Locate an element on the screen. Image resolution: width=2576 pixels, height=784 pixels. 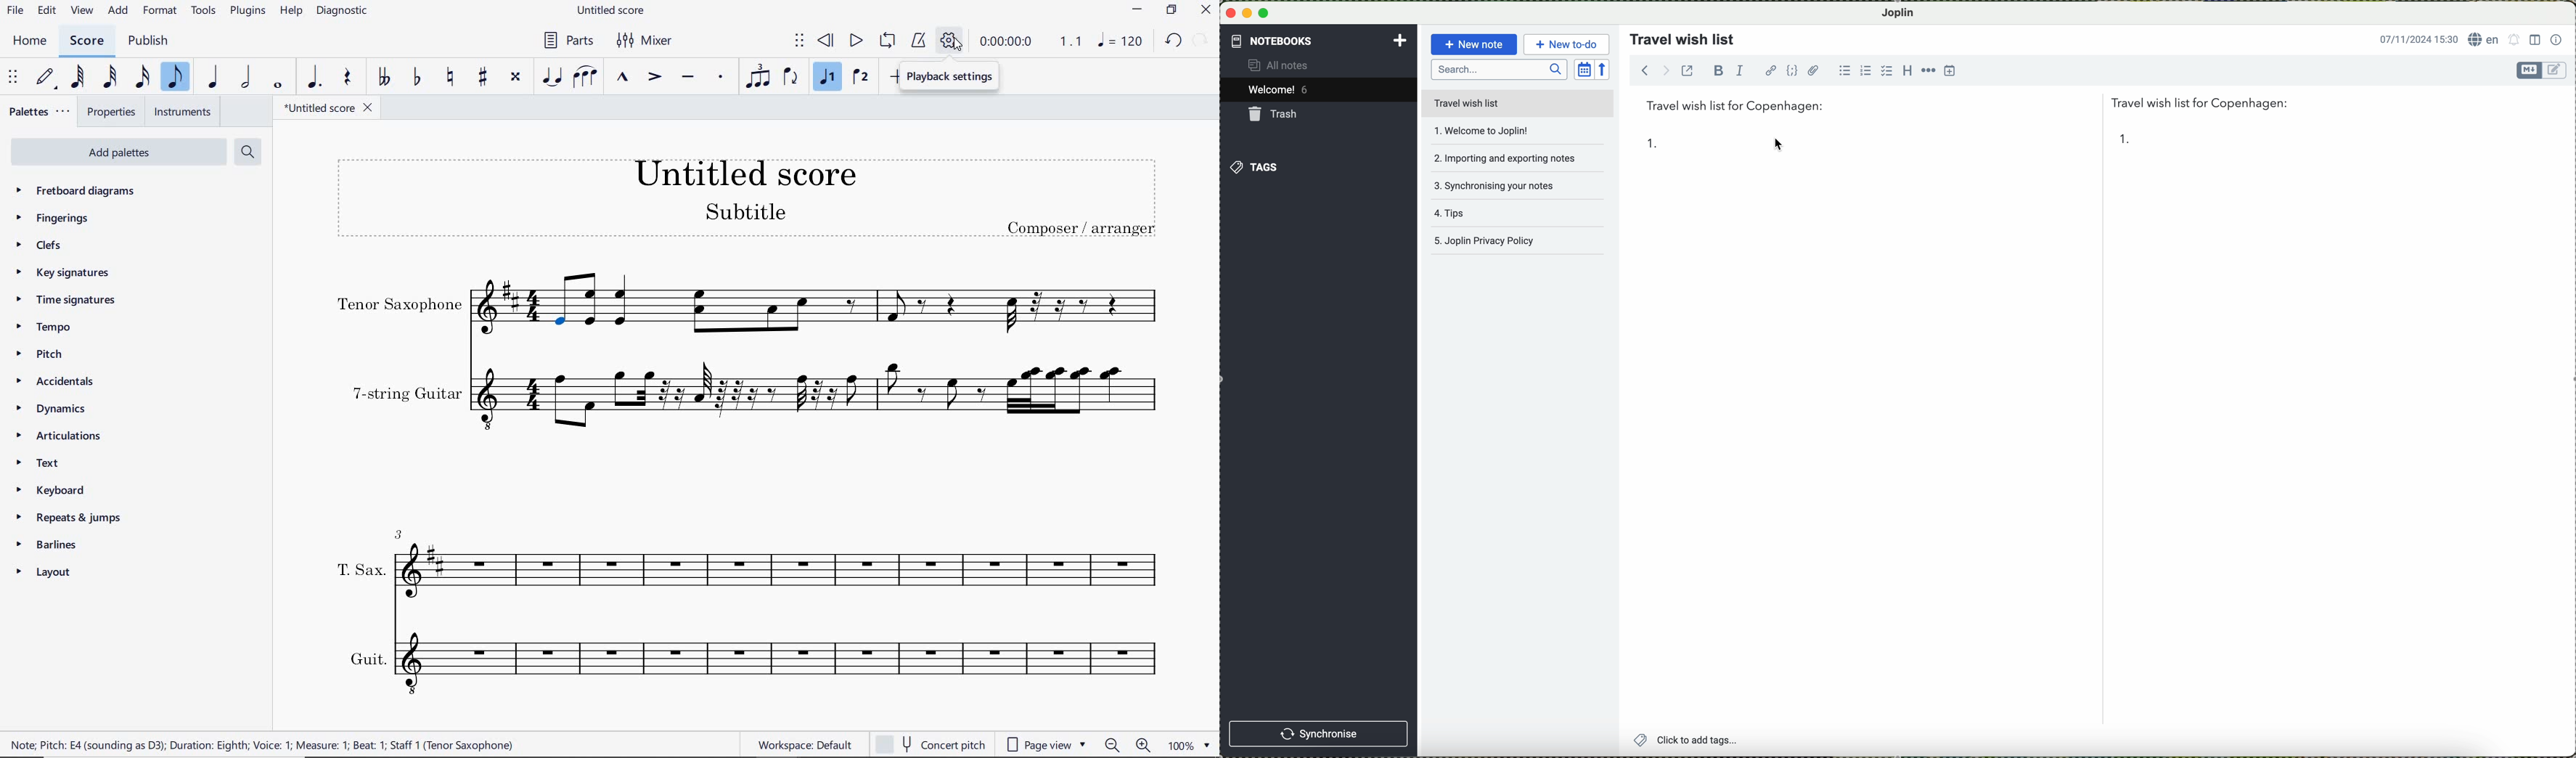
tags is located at coordinates (1256, 167).